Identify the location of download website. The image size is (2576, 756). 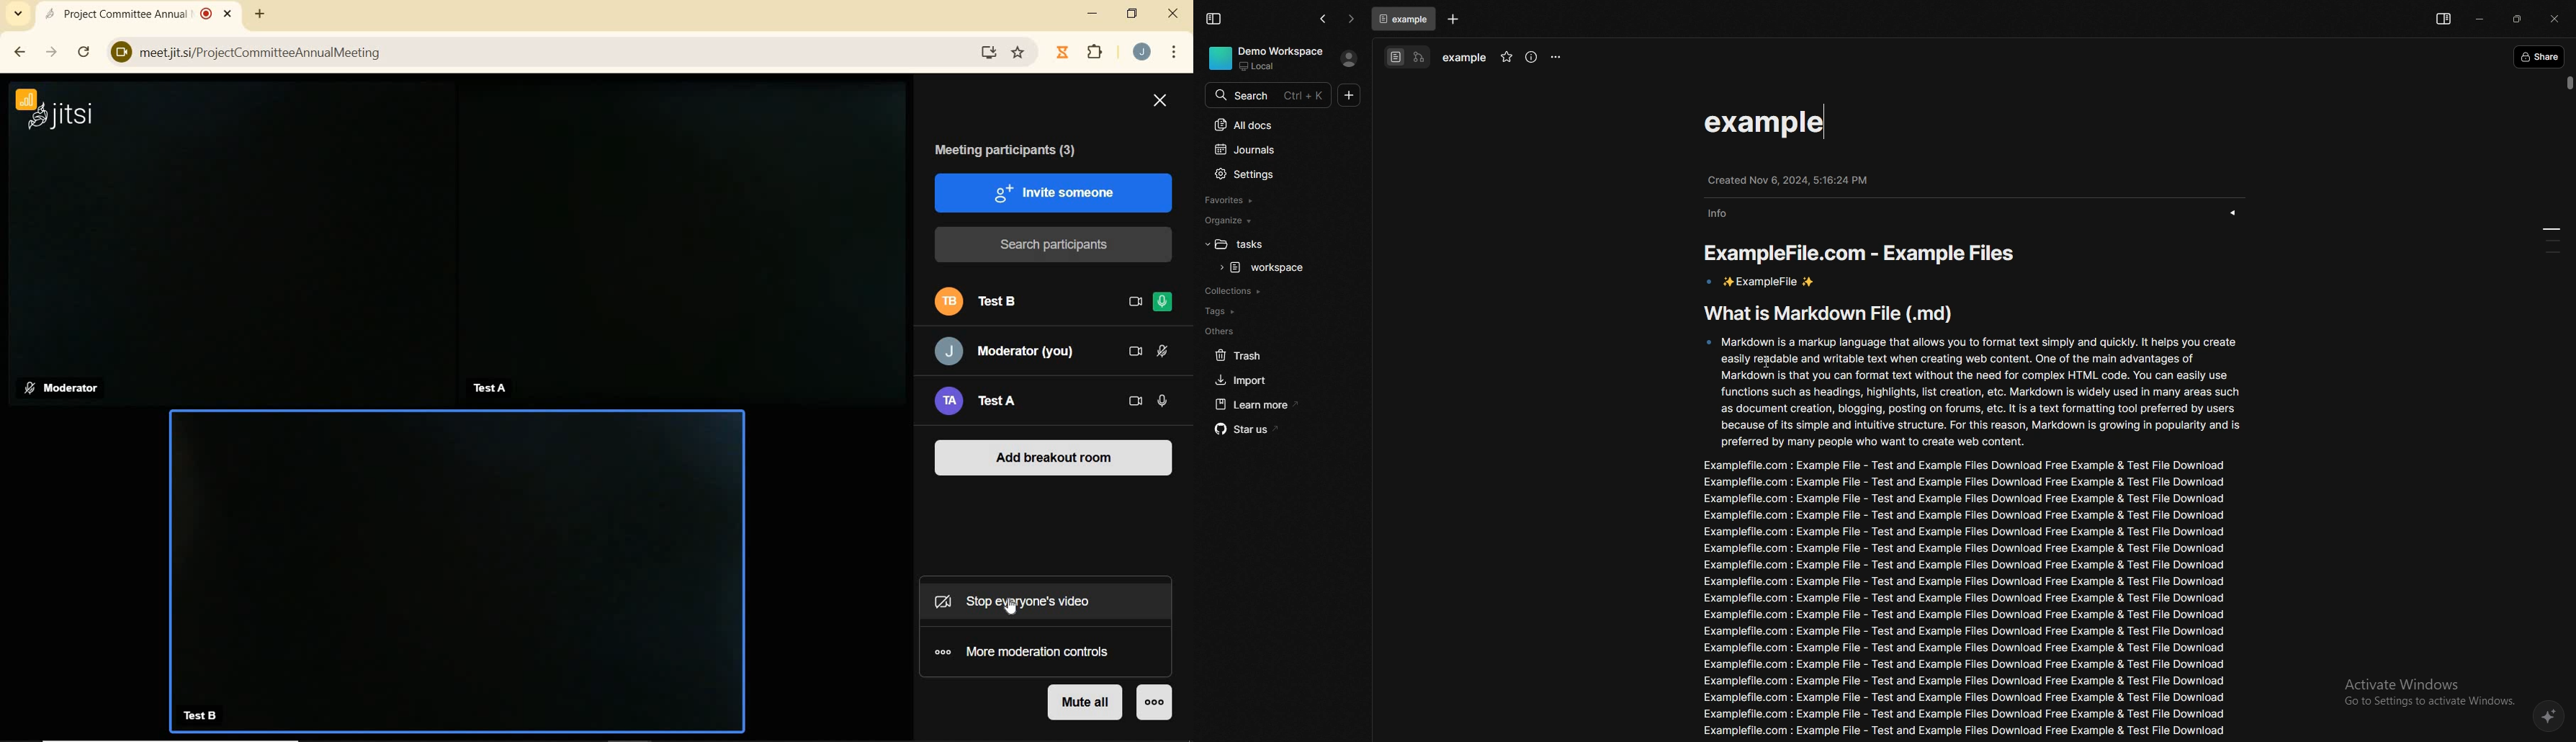
(990, 51).